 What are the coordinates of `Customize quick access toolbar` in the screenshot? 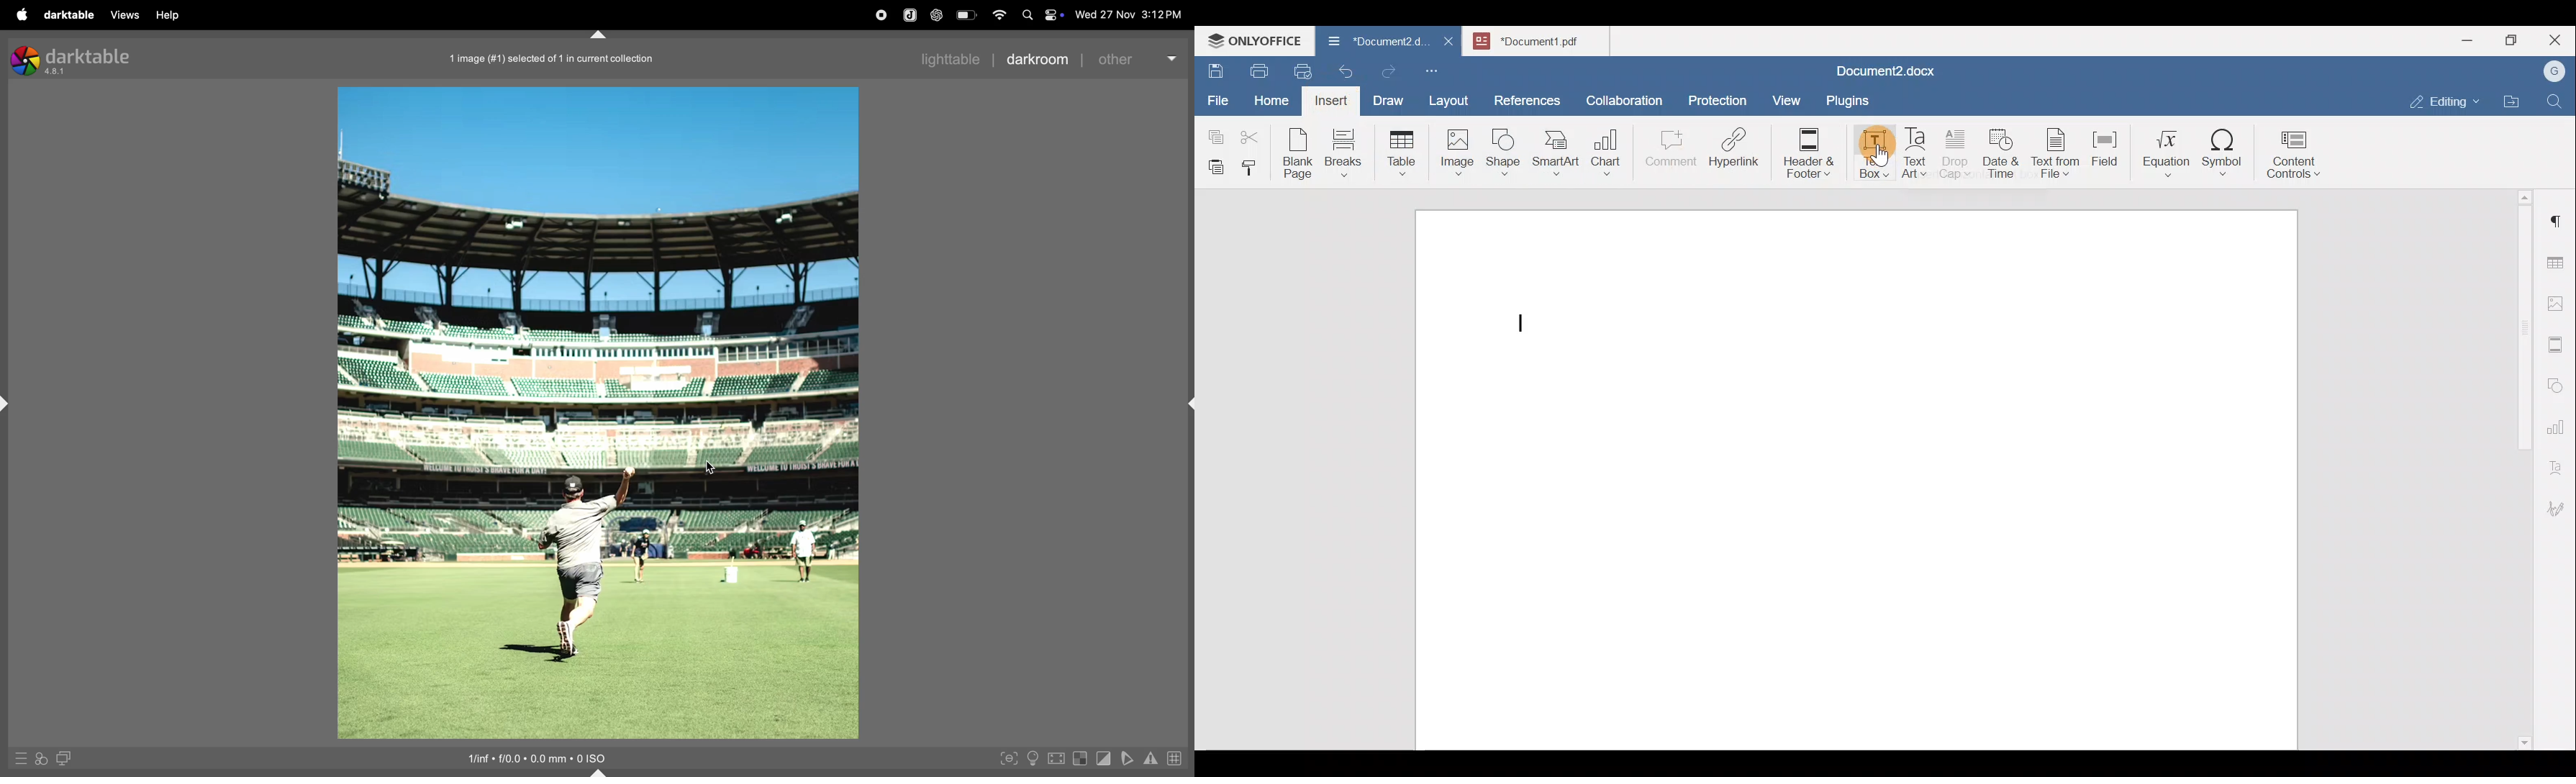 It's located at (1438, 70).